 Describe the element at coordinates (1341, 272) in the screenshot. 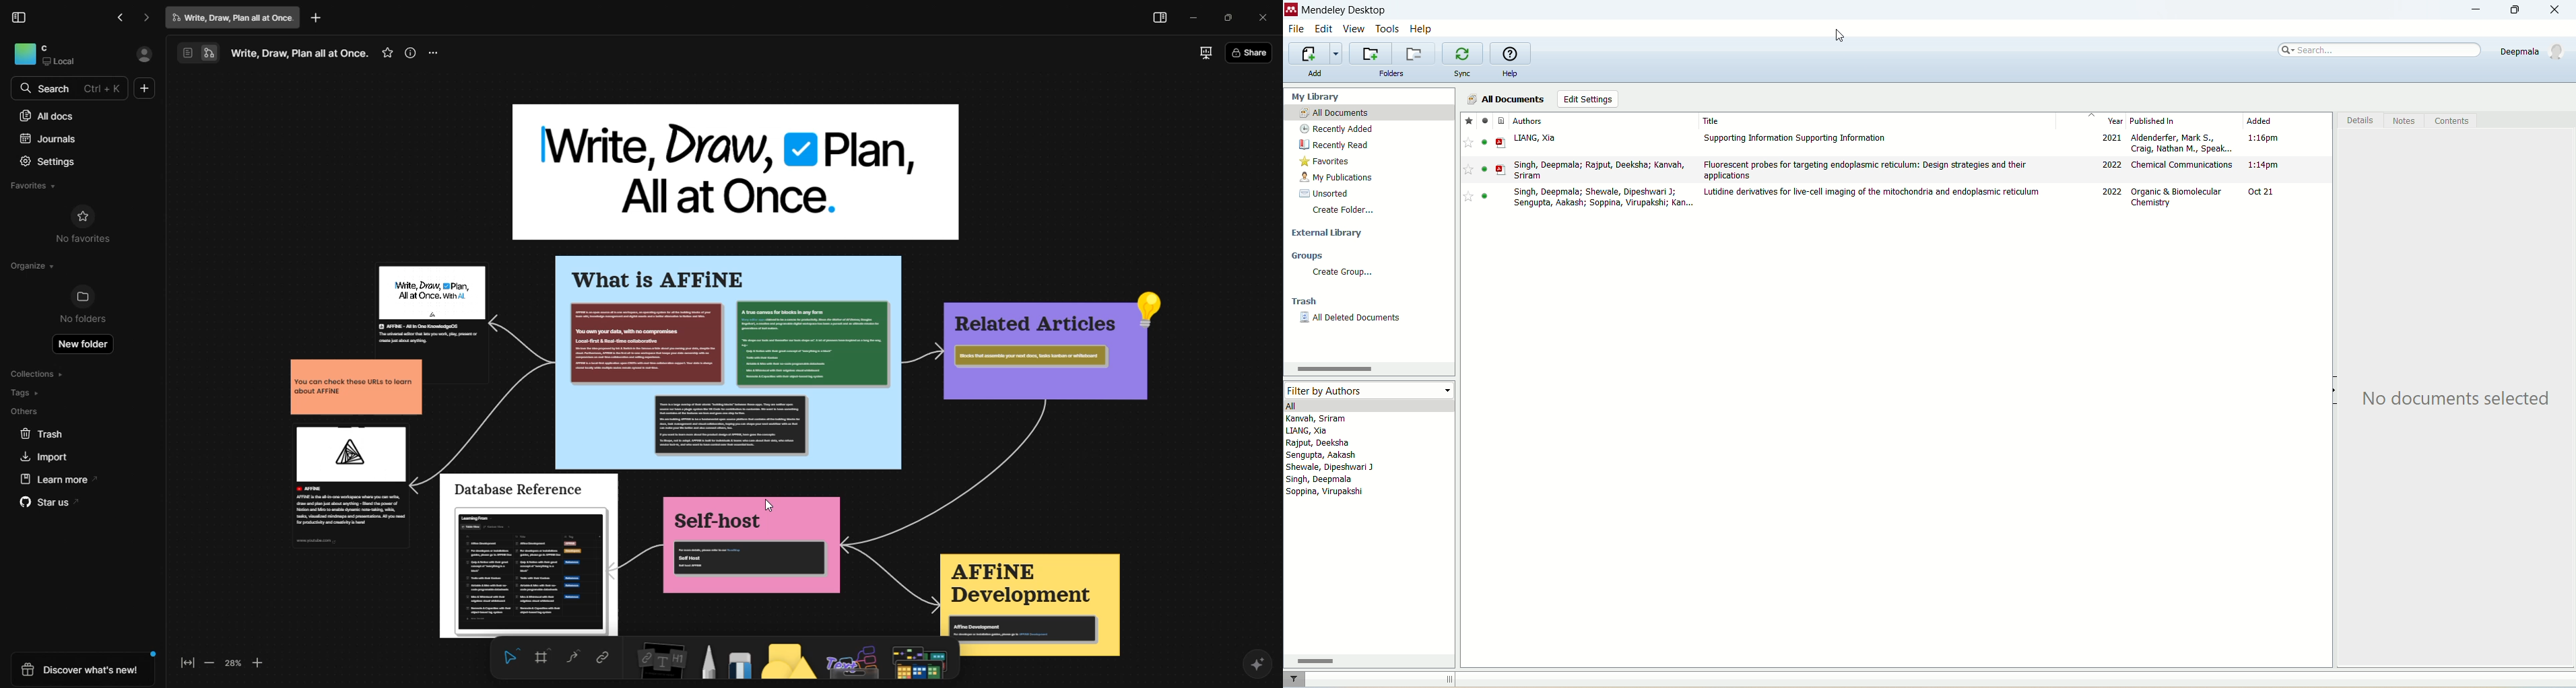

I see `create group` at that location.